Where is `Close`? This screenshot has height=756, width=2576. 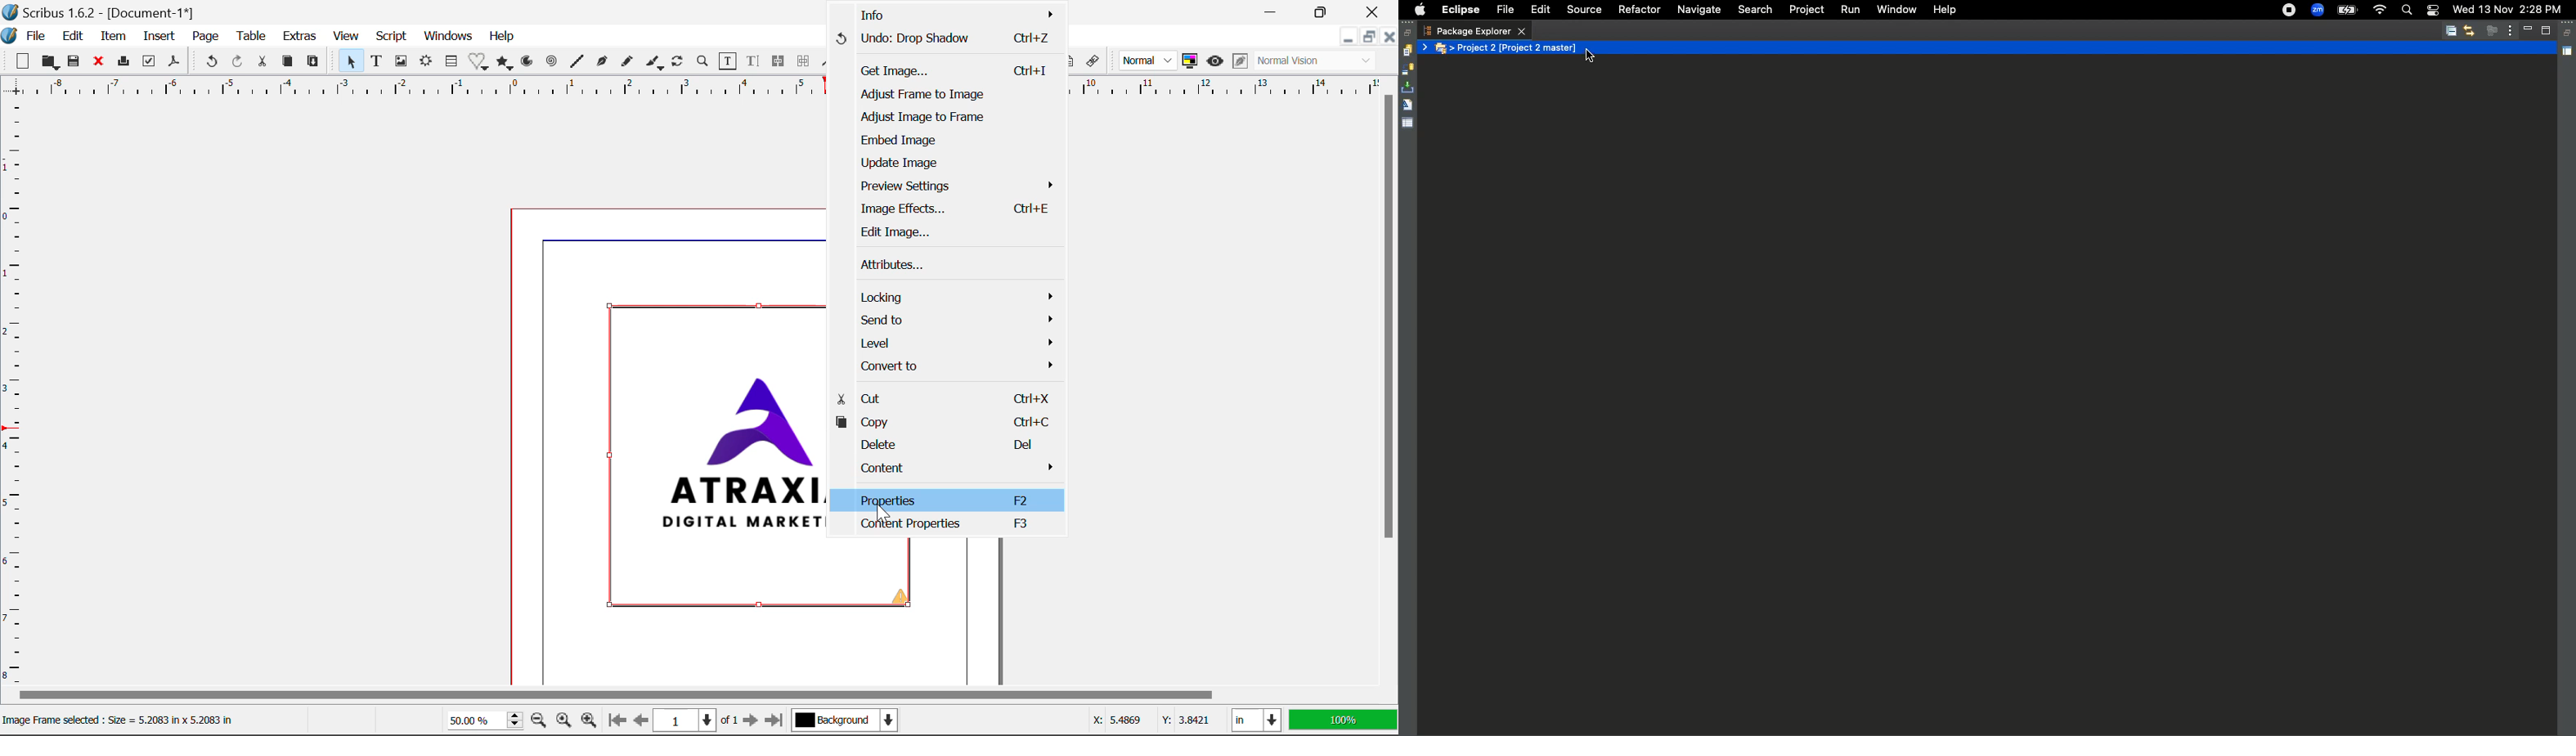
Close is located at coordinates (1374, 10).